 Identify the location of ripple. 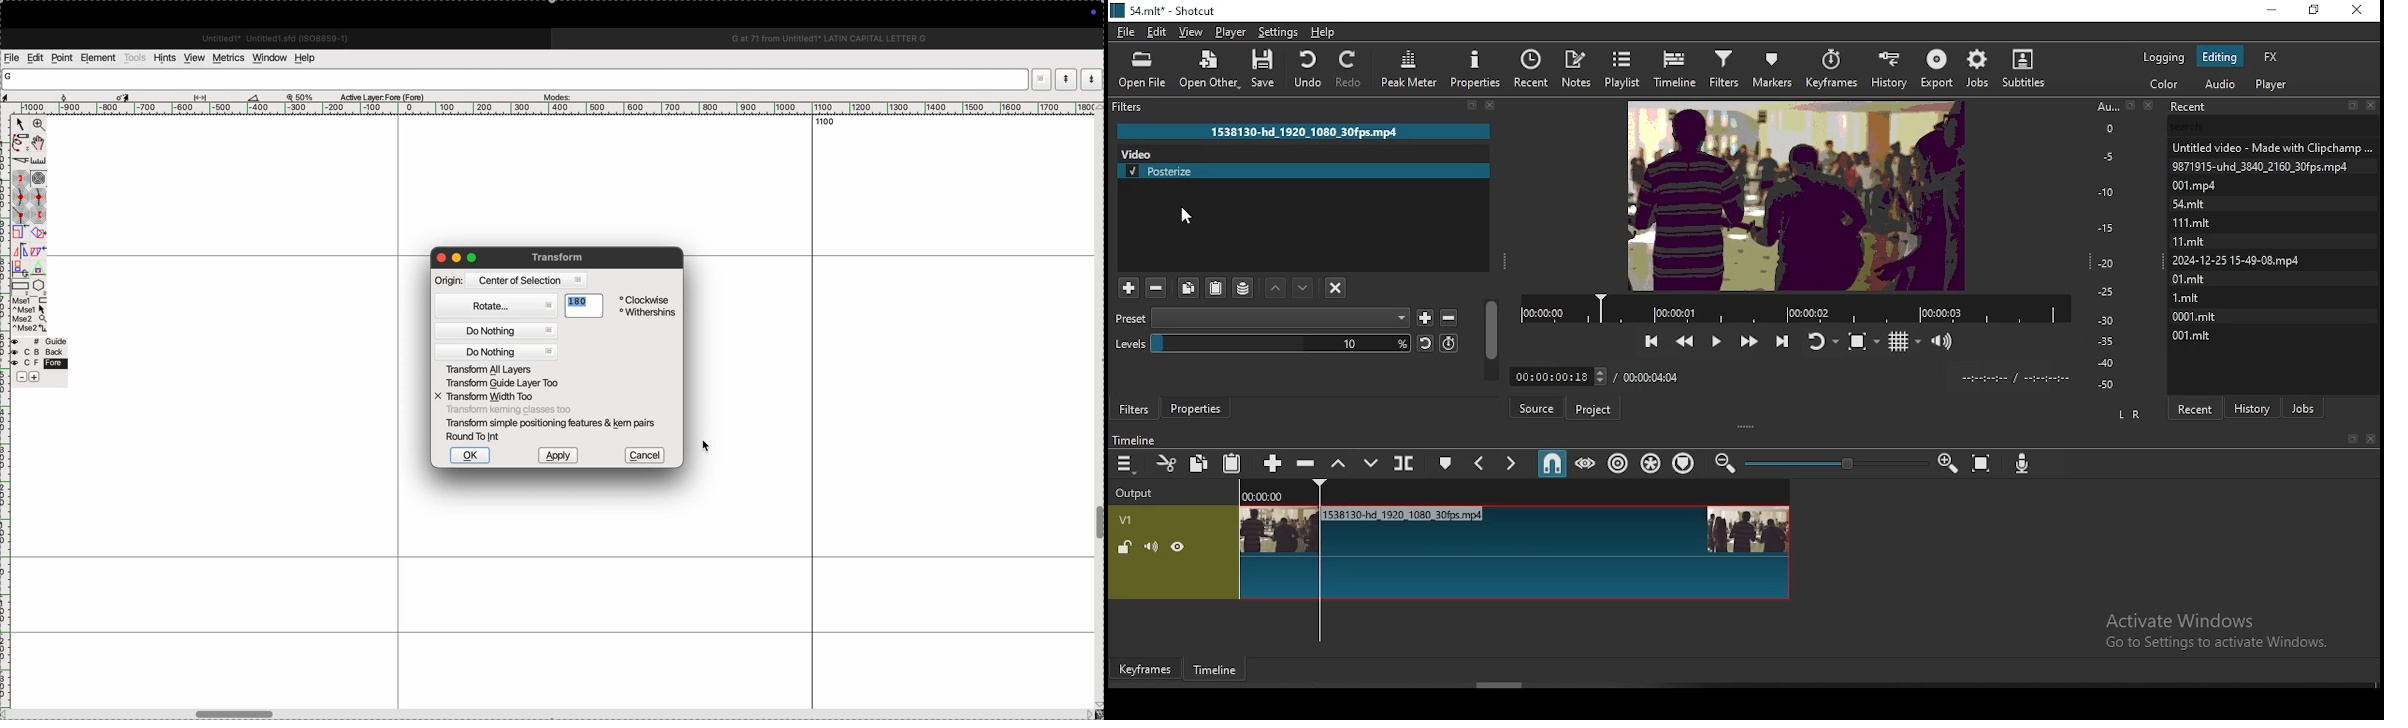
(1616, 464).